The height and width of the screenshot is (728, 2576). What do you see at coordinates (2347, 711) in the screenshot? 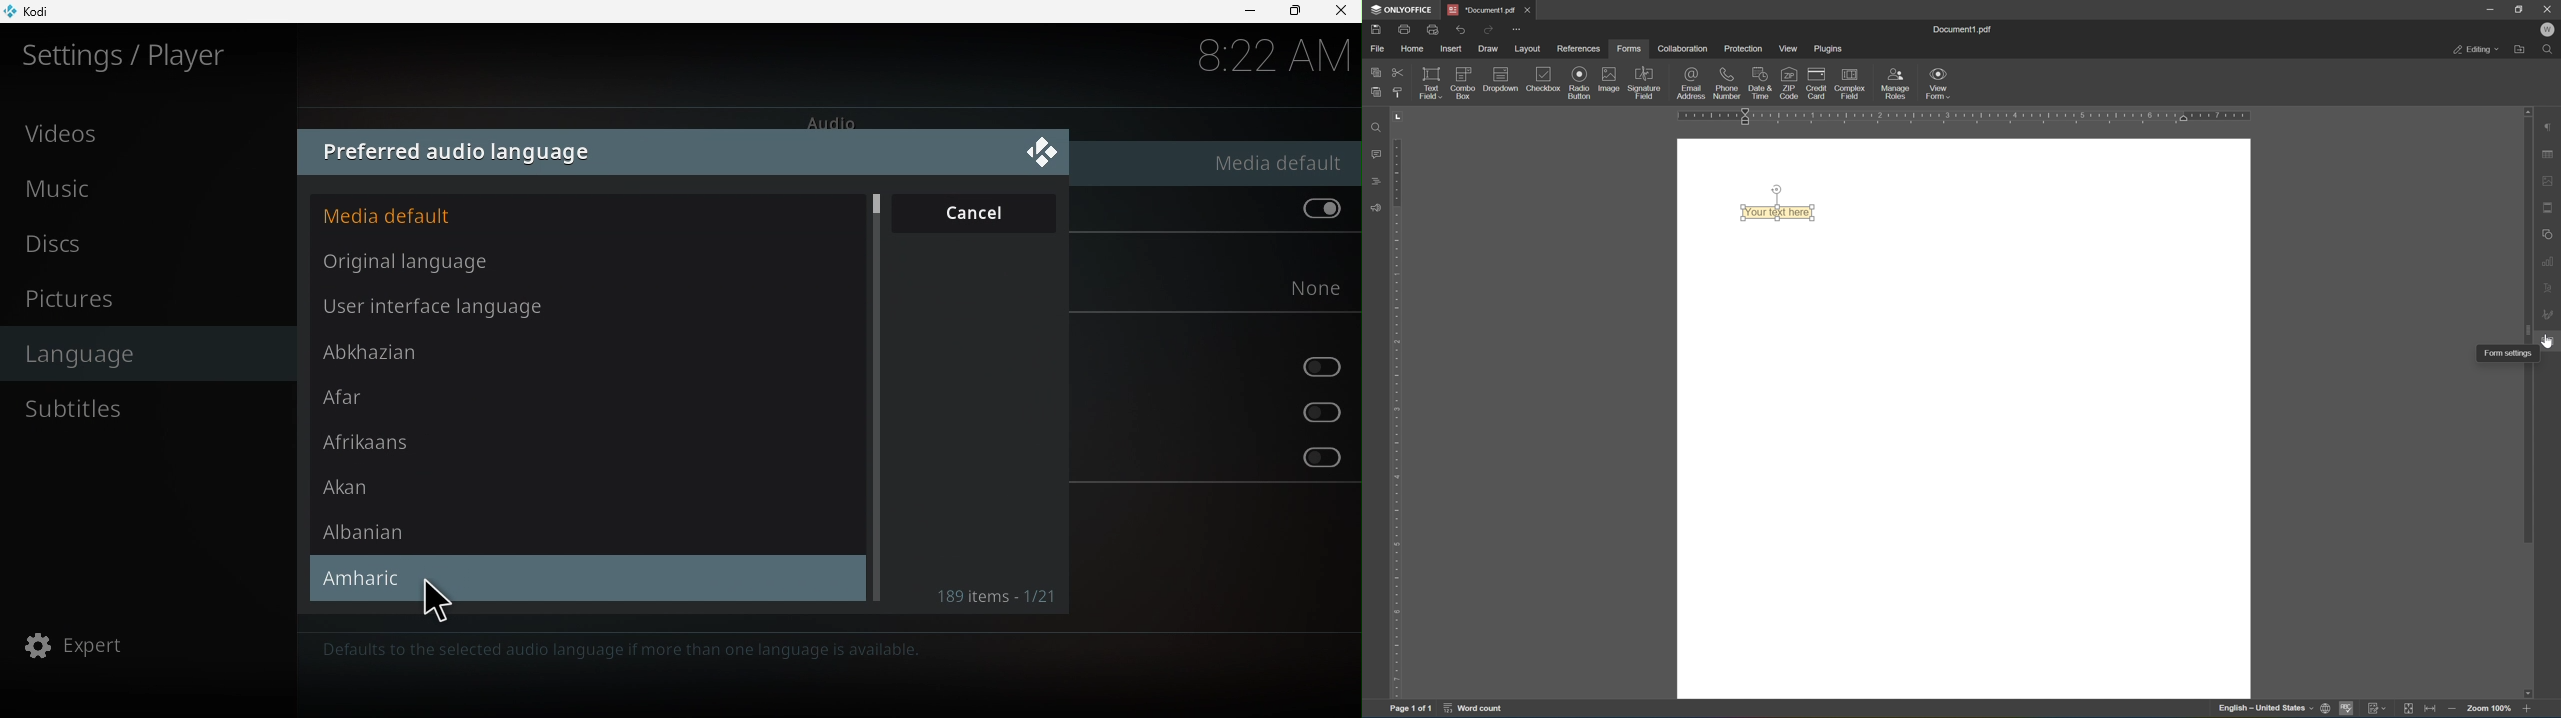
I see `spell checking` at bounding box center [2347, 711].